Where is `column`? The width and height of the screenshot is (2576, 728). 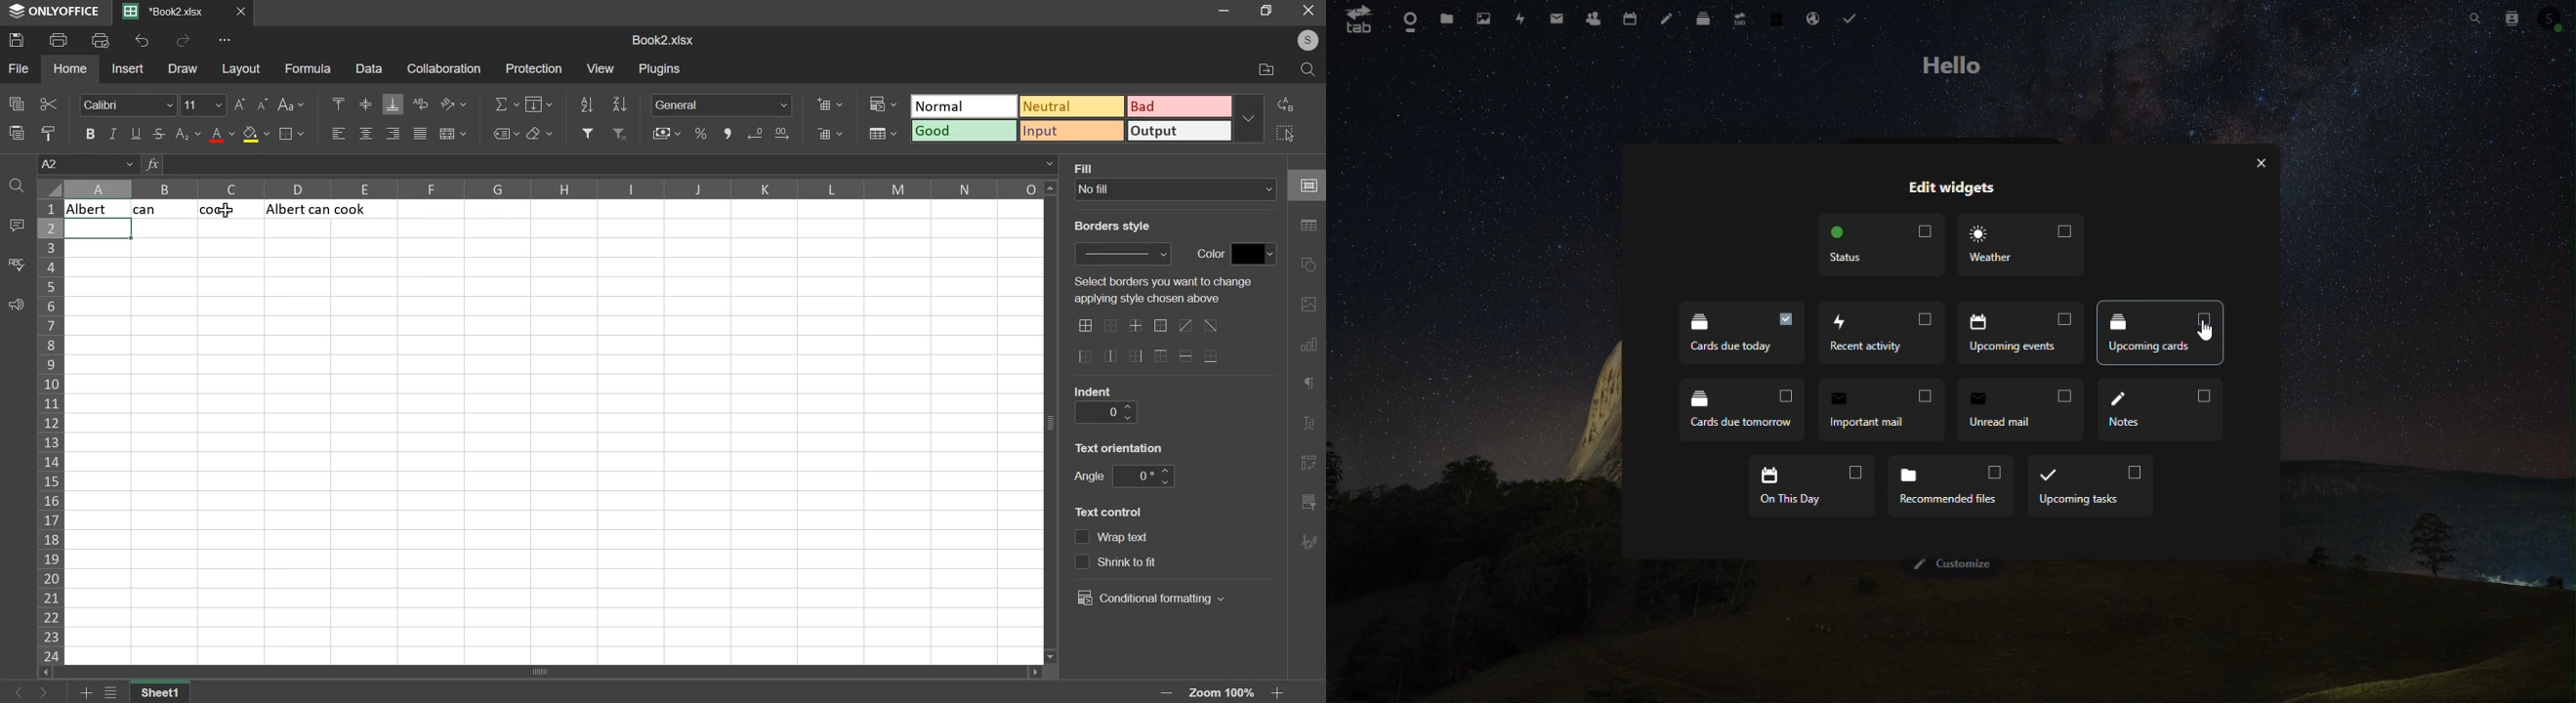 column is located at coordinates (49, 431).